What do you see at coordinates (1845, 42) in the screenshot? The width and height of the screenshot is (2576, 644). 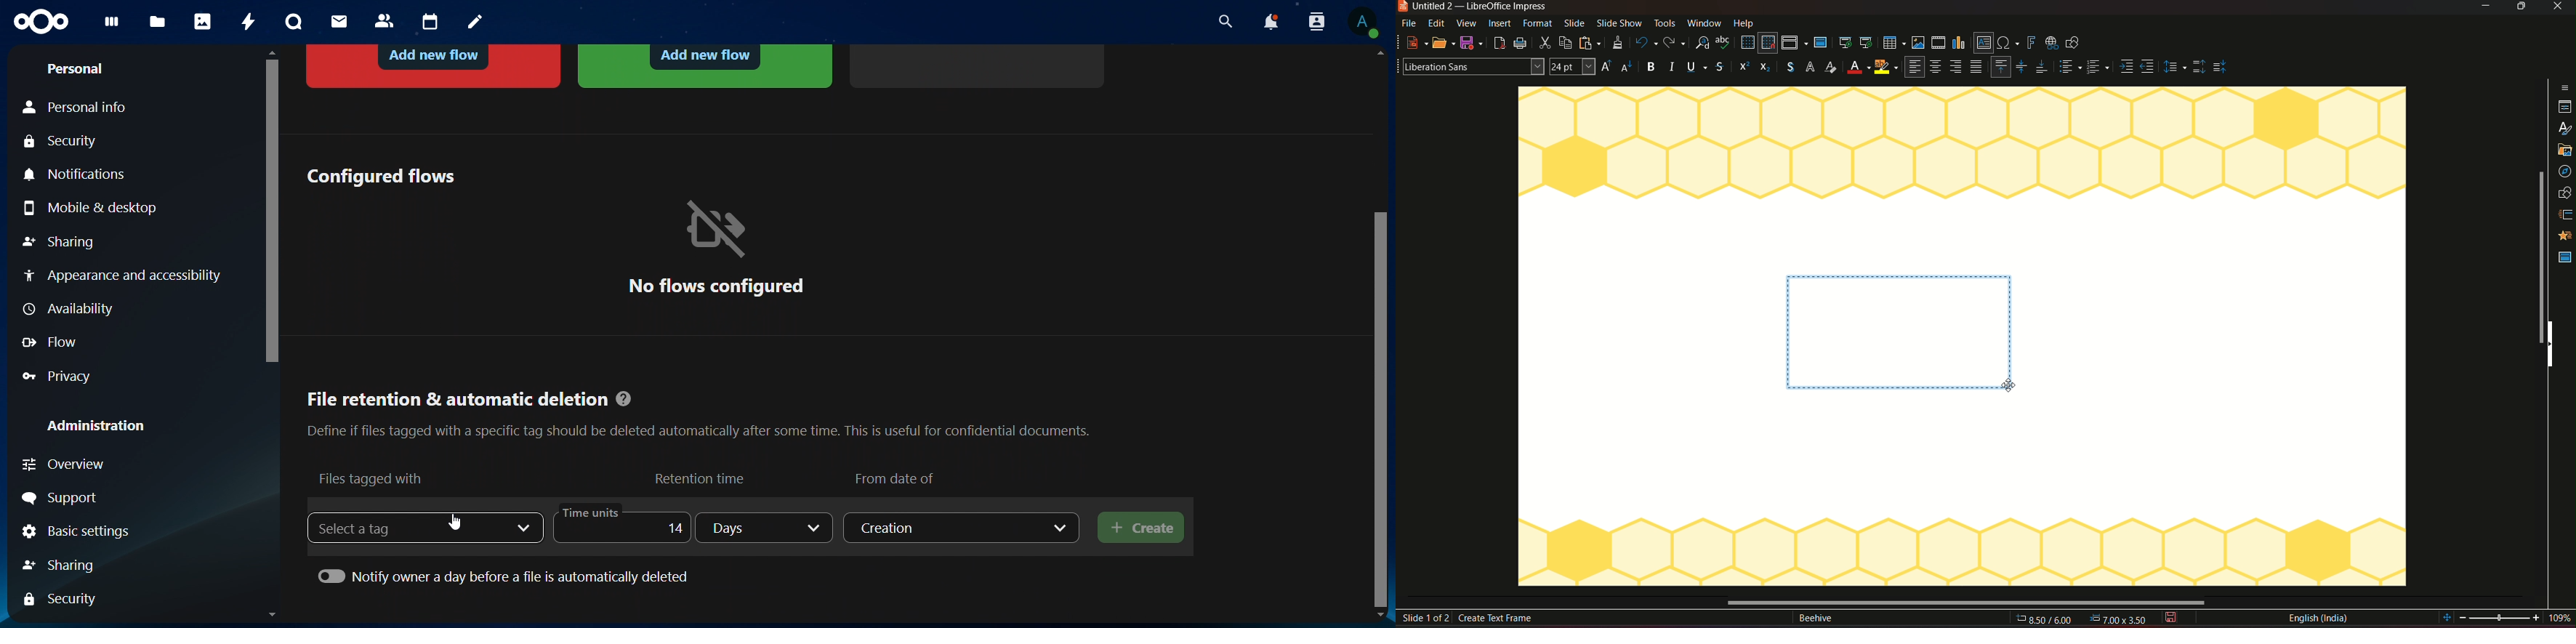 I see `start from first slide` at bounding box center [1845, 42].